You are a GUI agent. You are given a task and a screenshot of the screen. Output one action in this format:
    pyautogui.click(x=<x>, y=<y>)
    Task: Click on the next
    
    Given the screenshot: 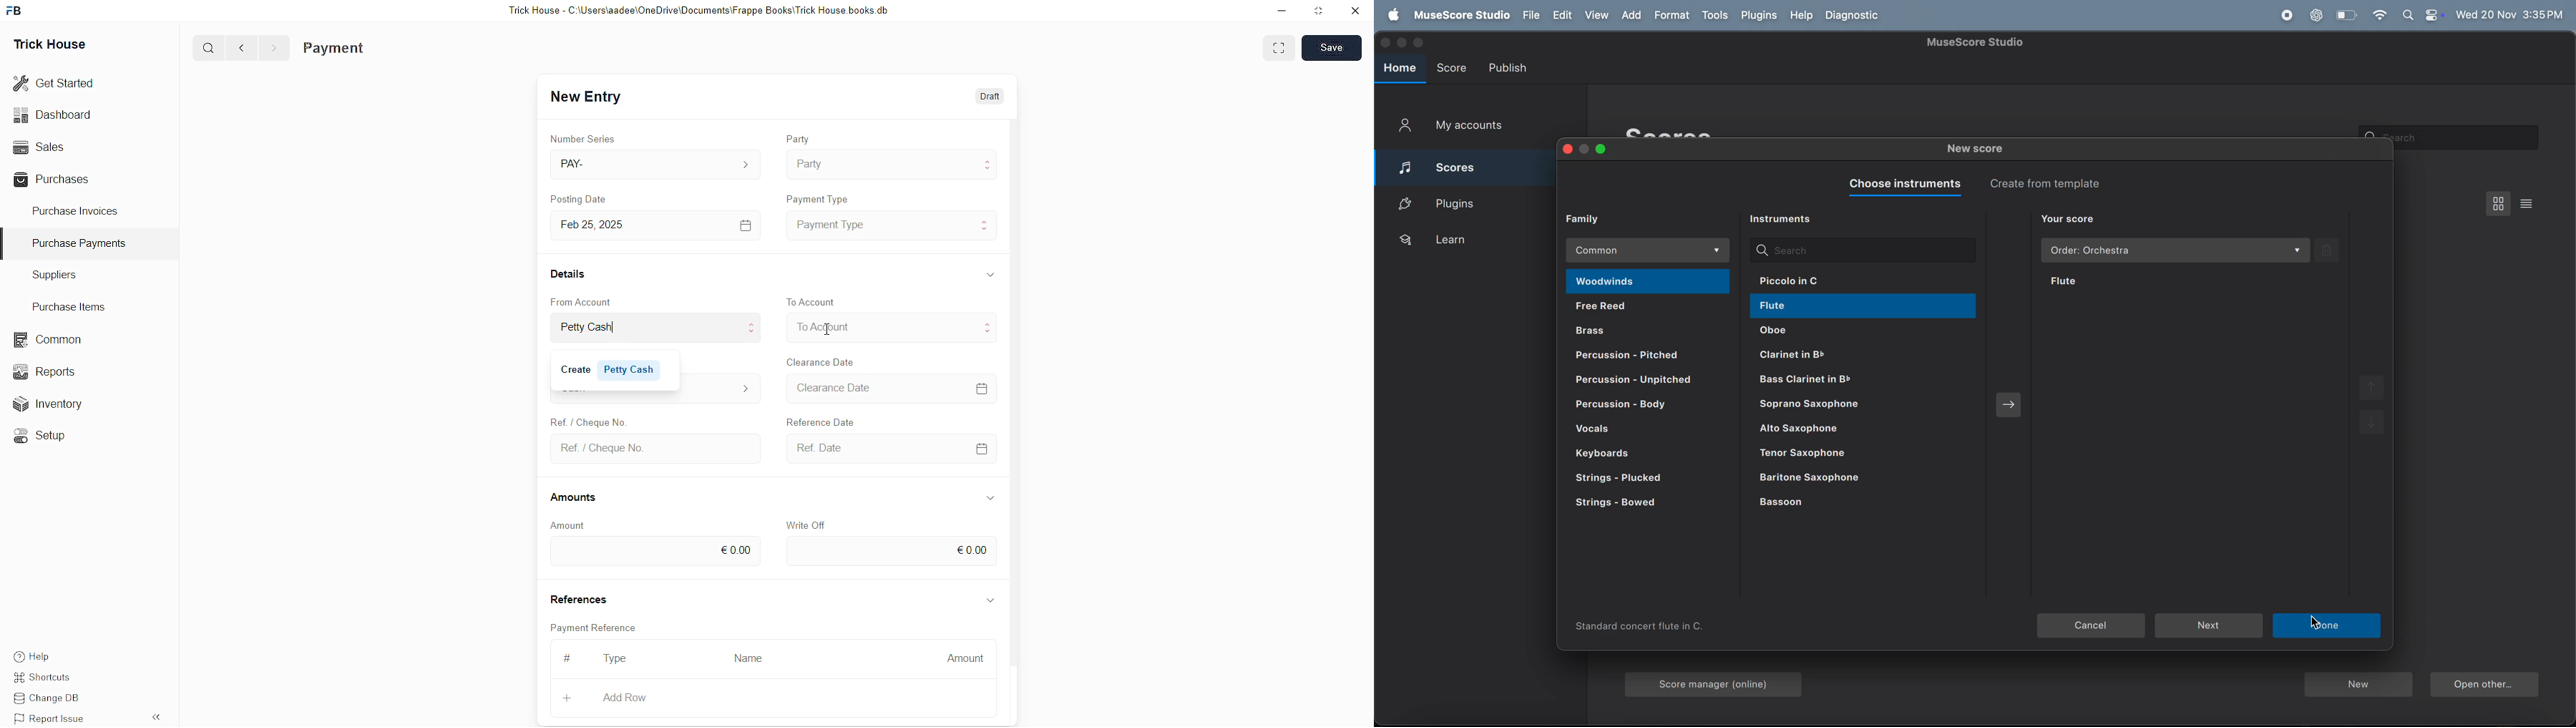 What is the action you would take?
    pyautogui.click(x=2209, y=625)
    